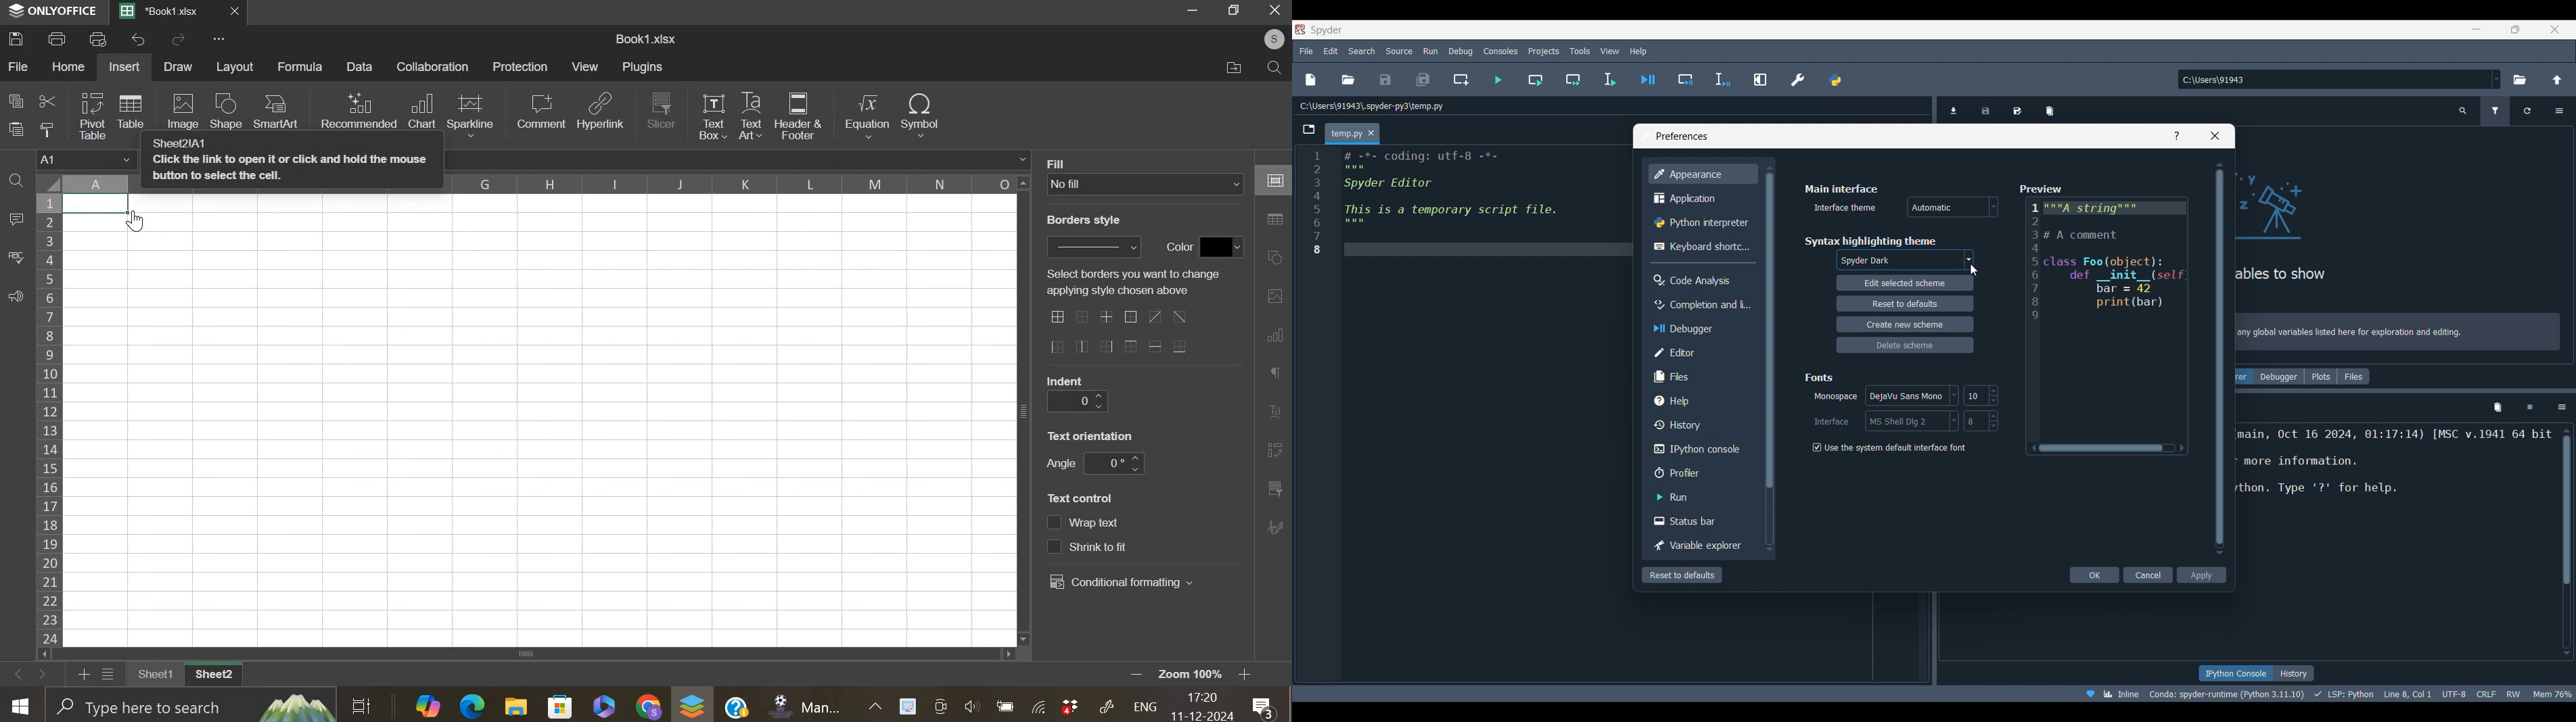 The image size is (2576, 728). What do you see at coordinates (2225, 694) in the screenshot?
I see `interpreter` at bounding box center [2225, 694].